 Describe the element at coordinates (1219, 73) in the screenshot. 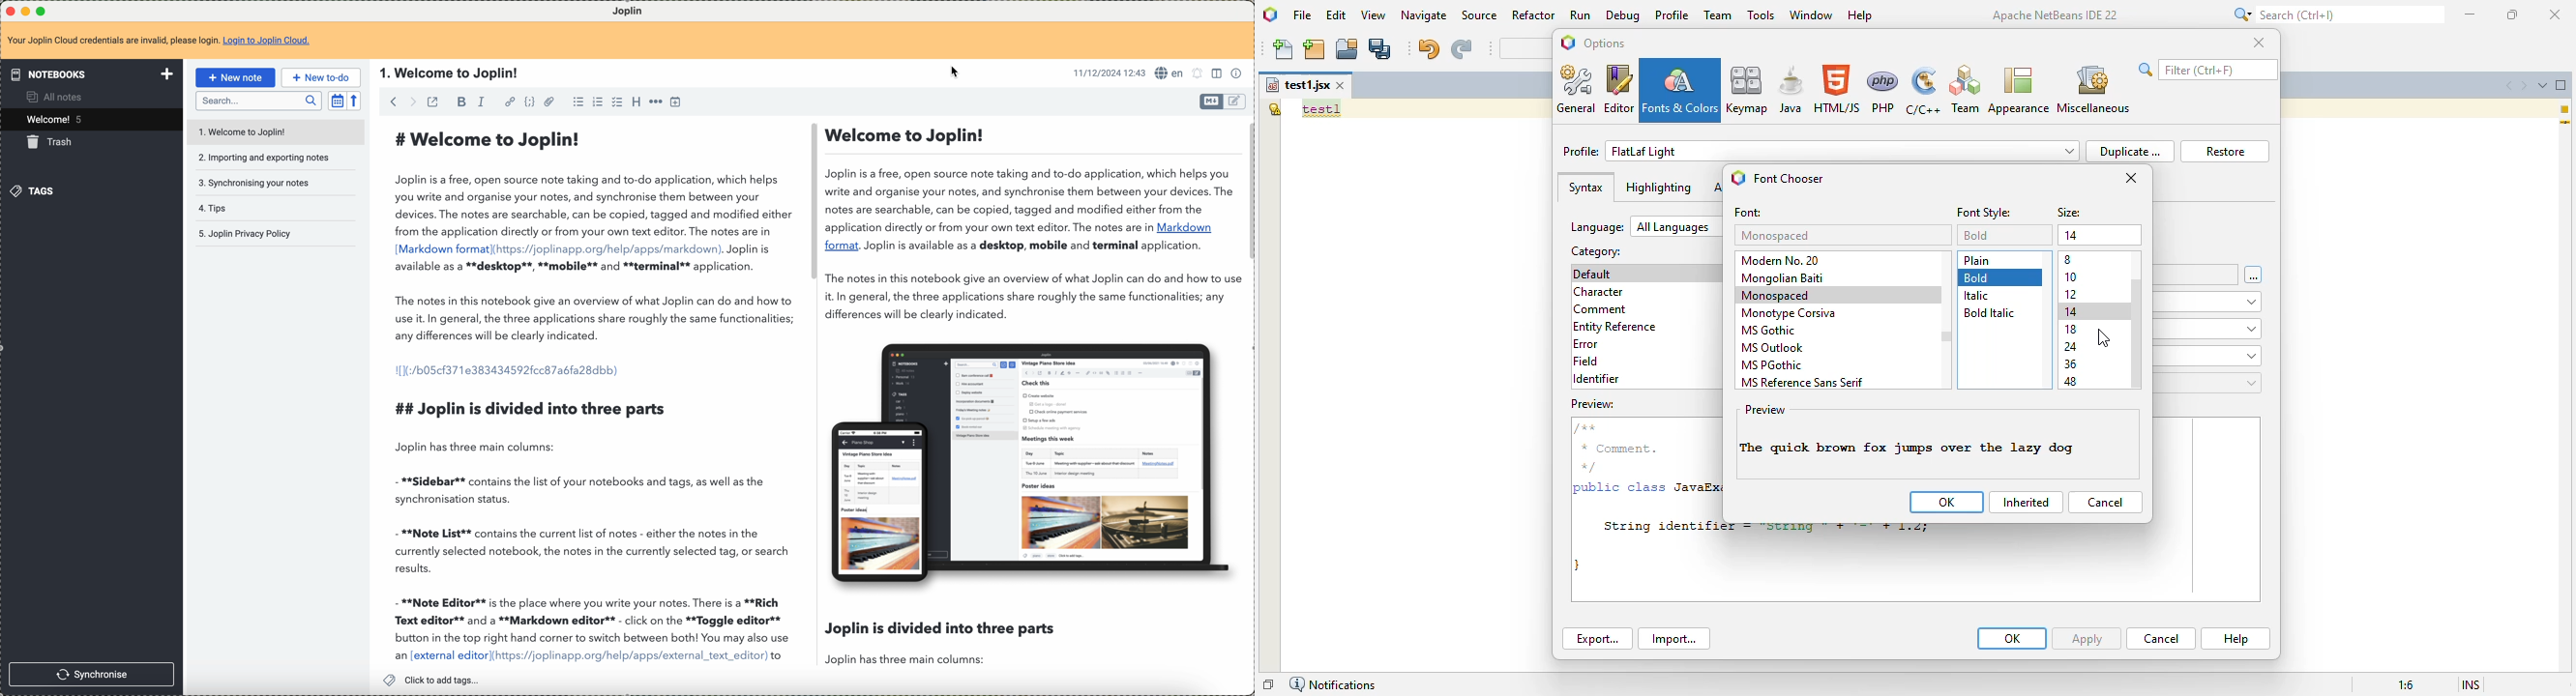

I see `toggle editor layouts` at that location.